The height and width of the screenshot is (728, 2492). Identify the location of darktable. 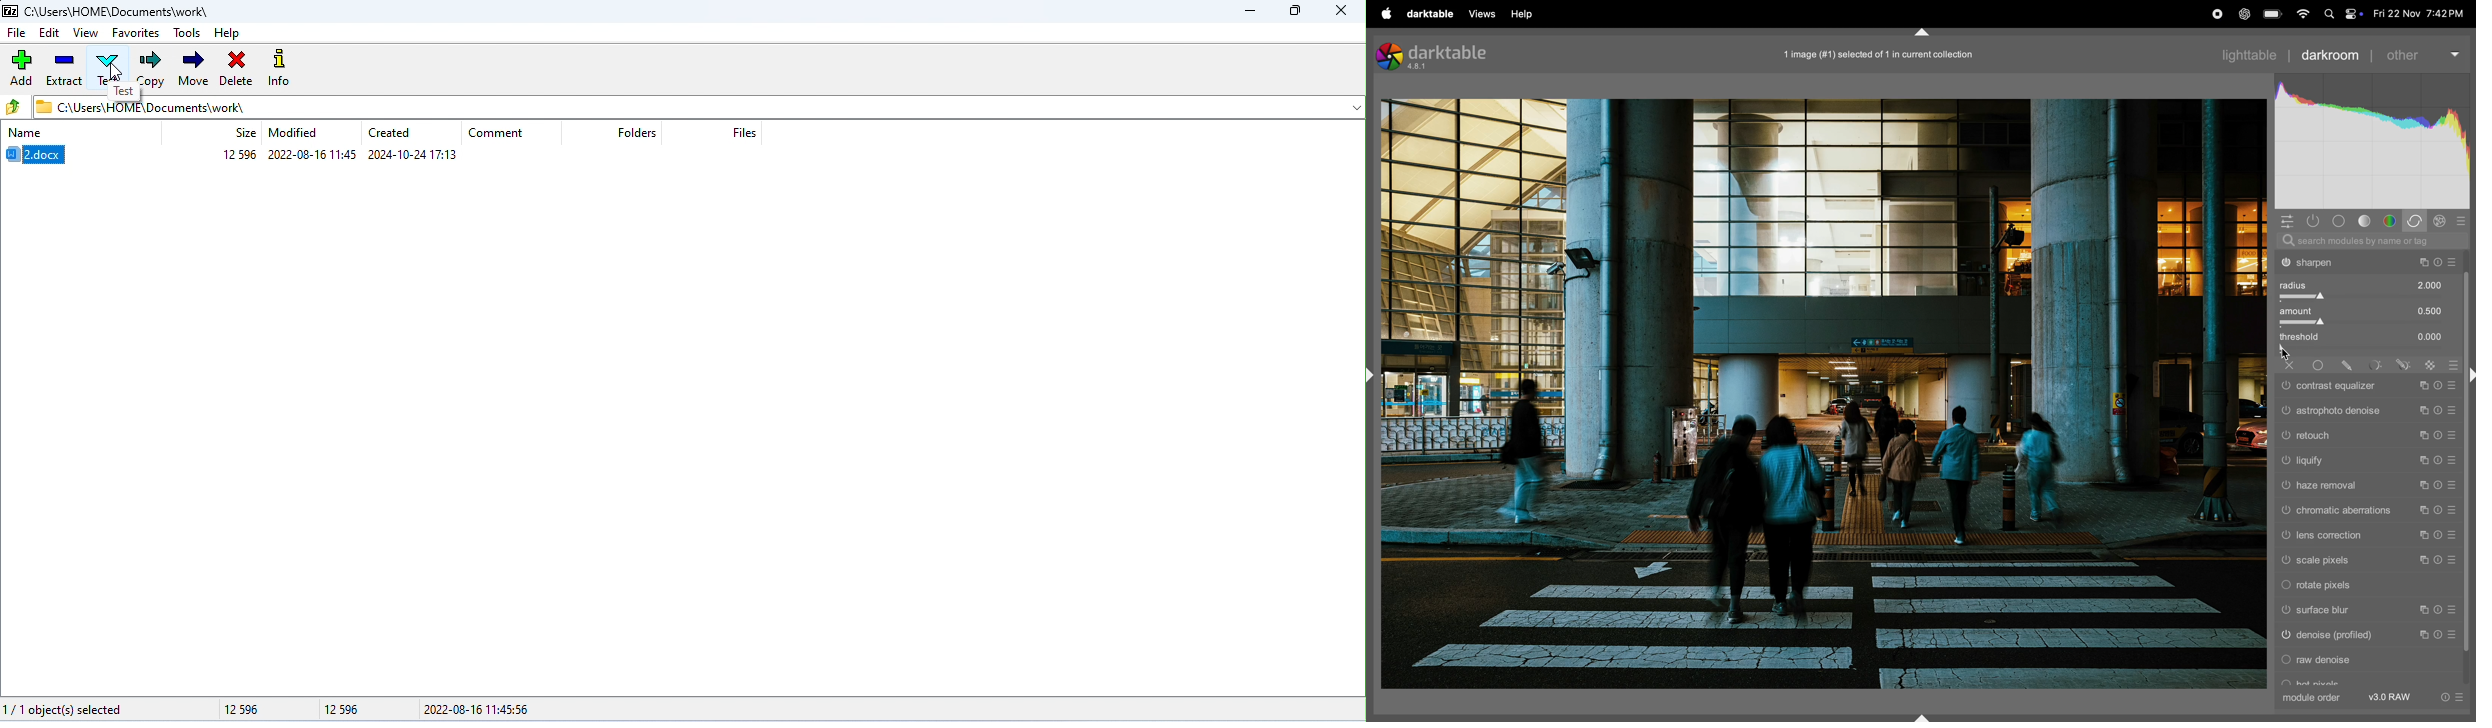
(1429, 14).